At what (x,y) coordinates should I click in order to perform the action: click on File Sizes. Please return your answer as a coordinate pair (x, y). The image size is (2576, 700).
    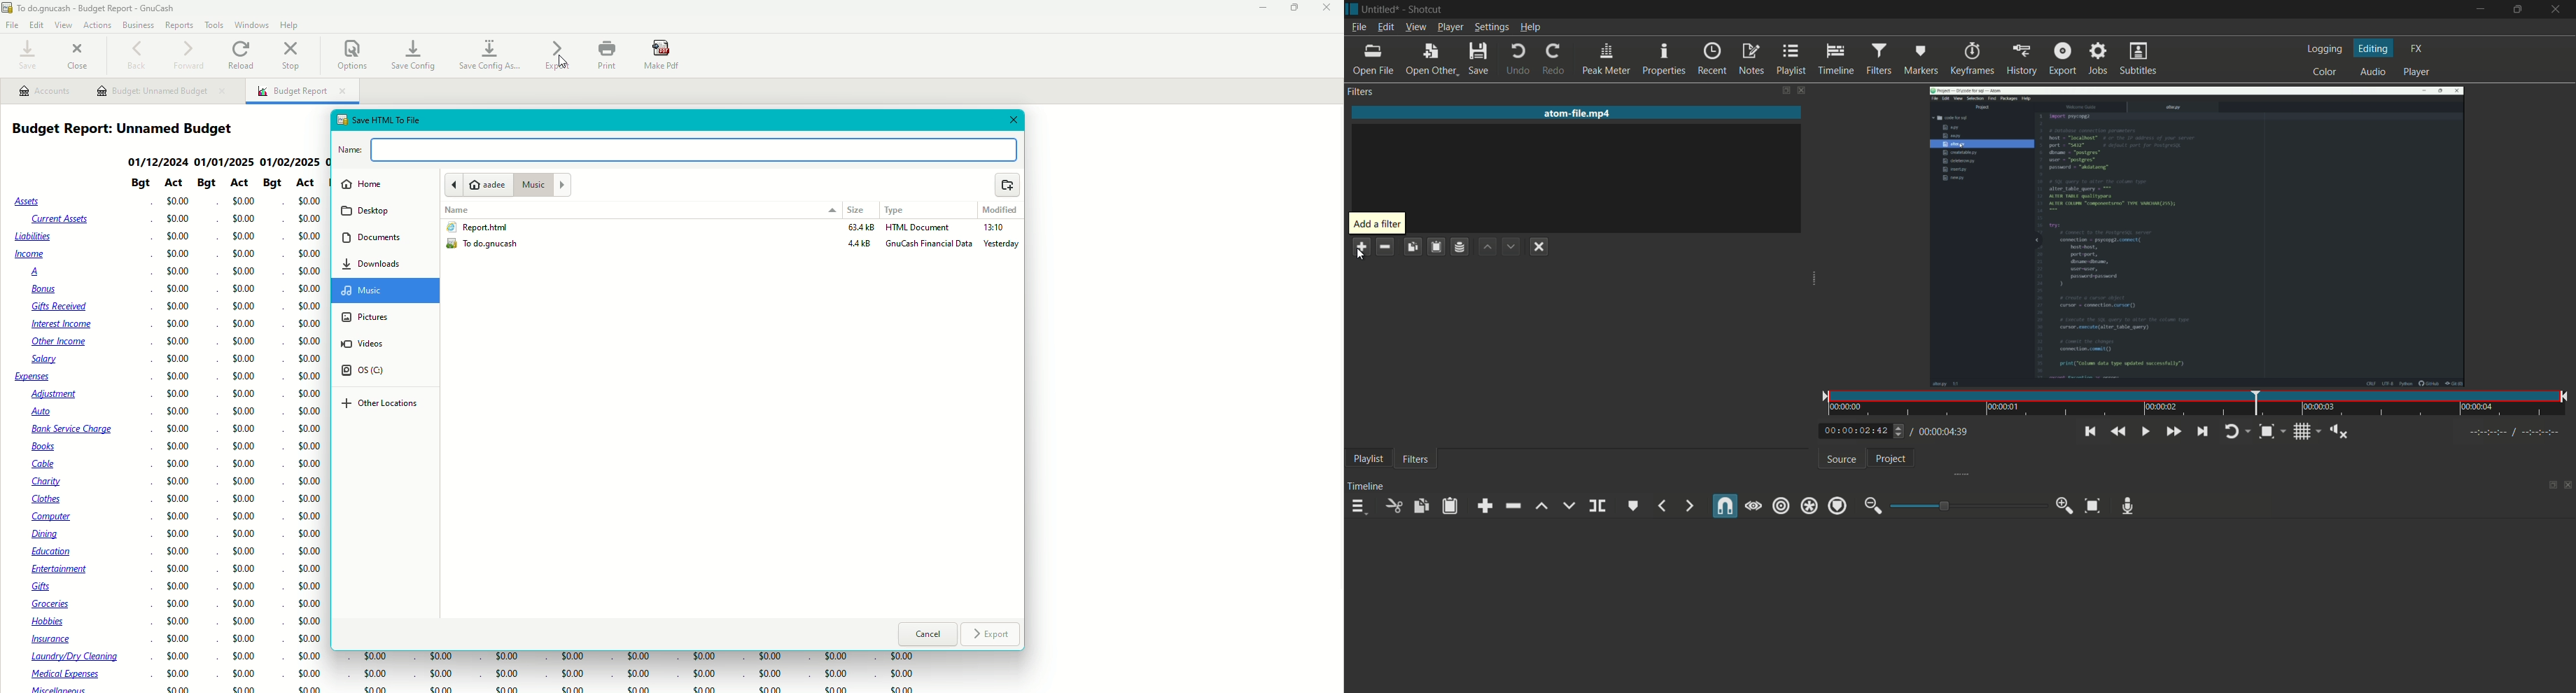
    Looking at the image, I should click on (857, 239).